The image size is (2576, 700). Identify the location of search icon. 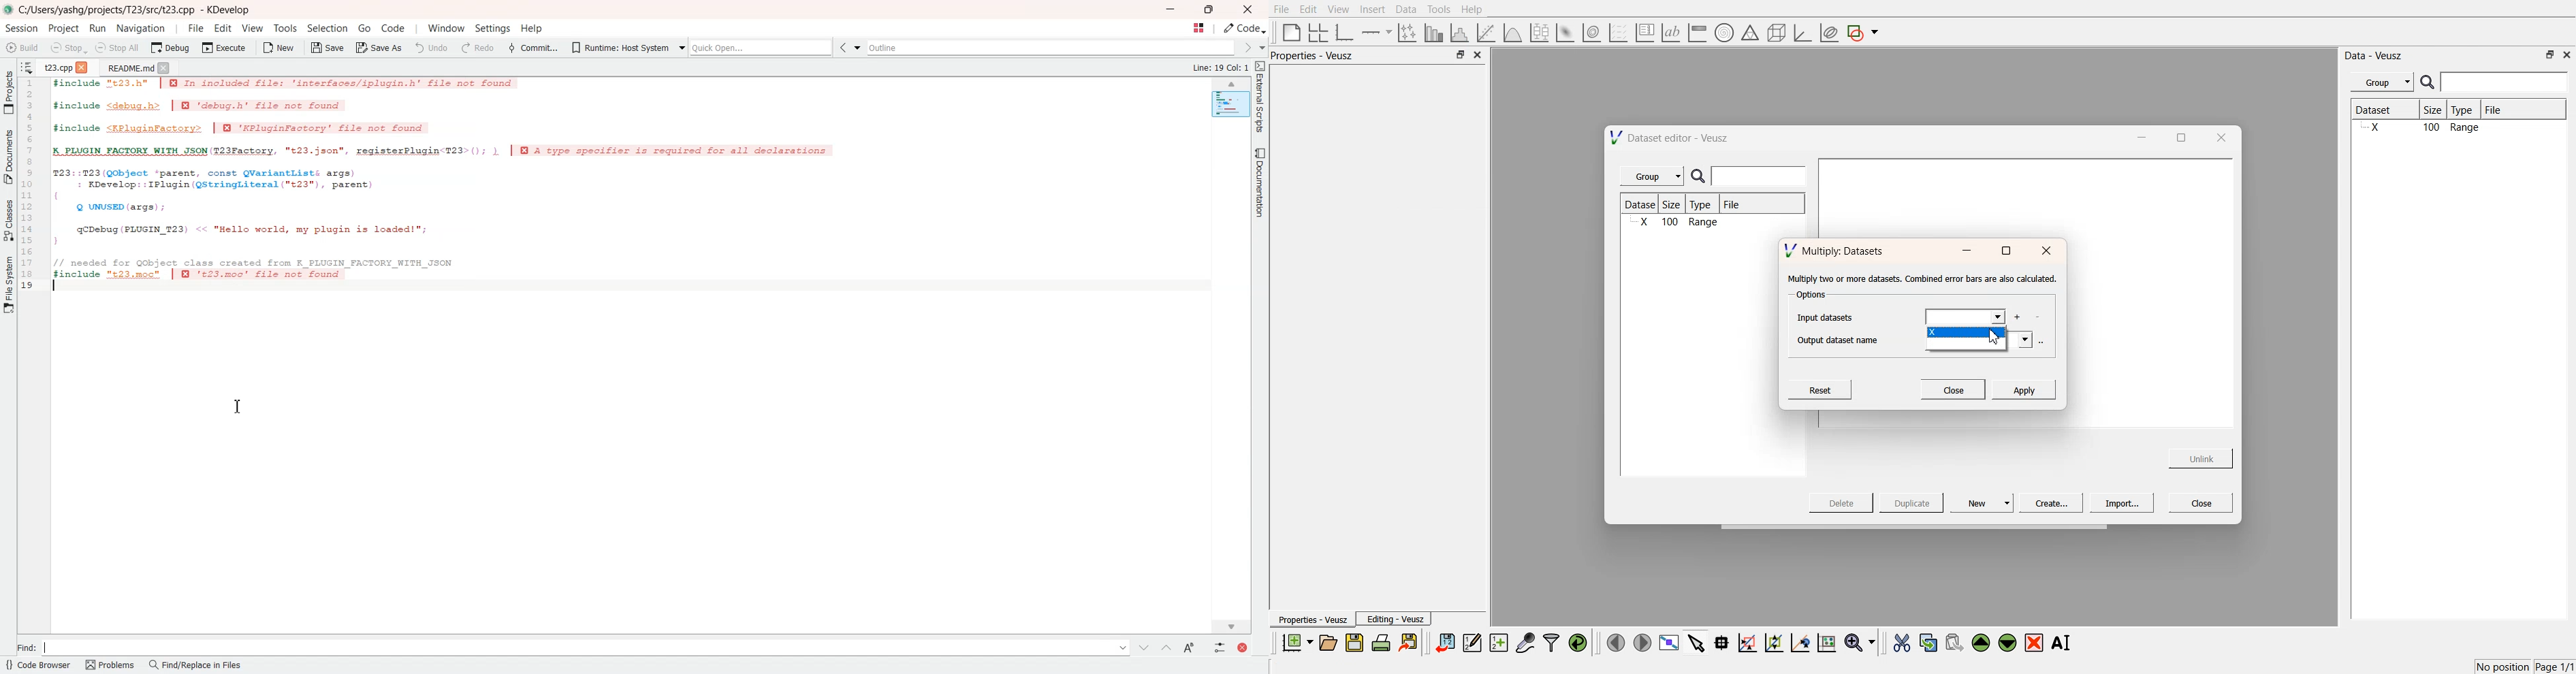
(1701, 177).